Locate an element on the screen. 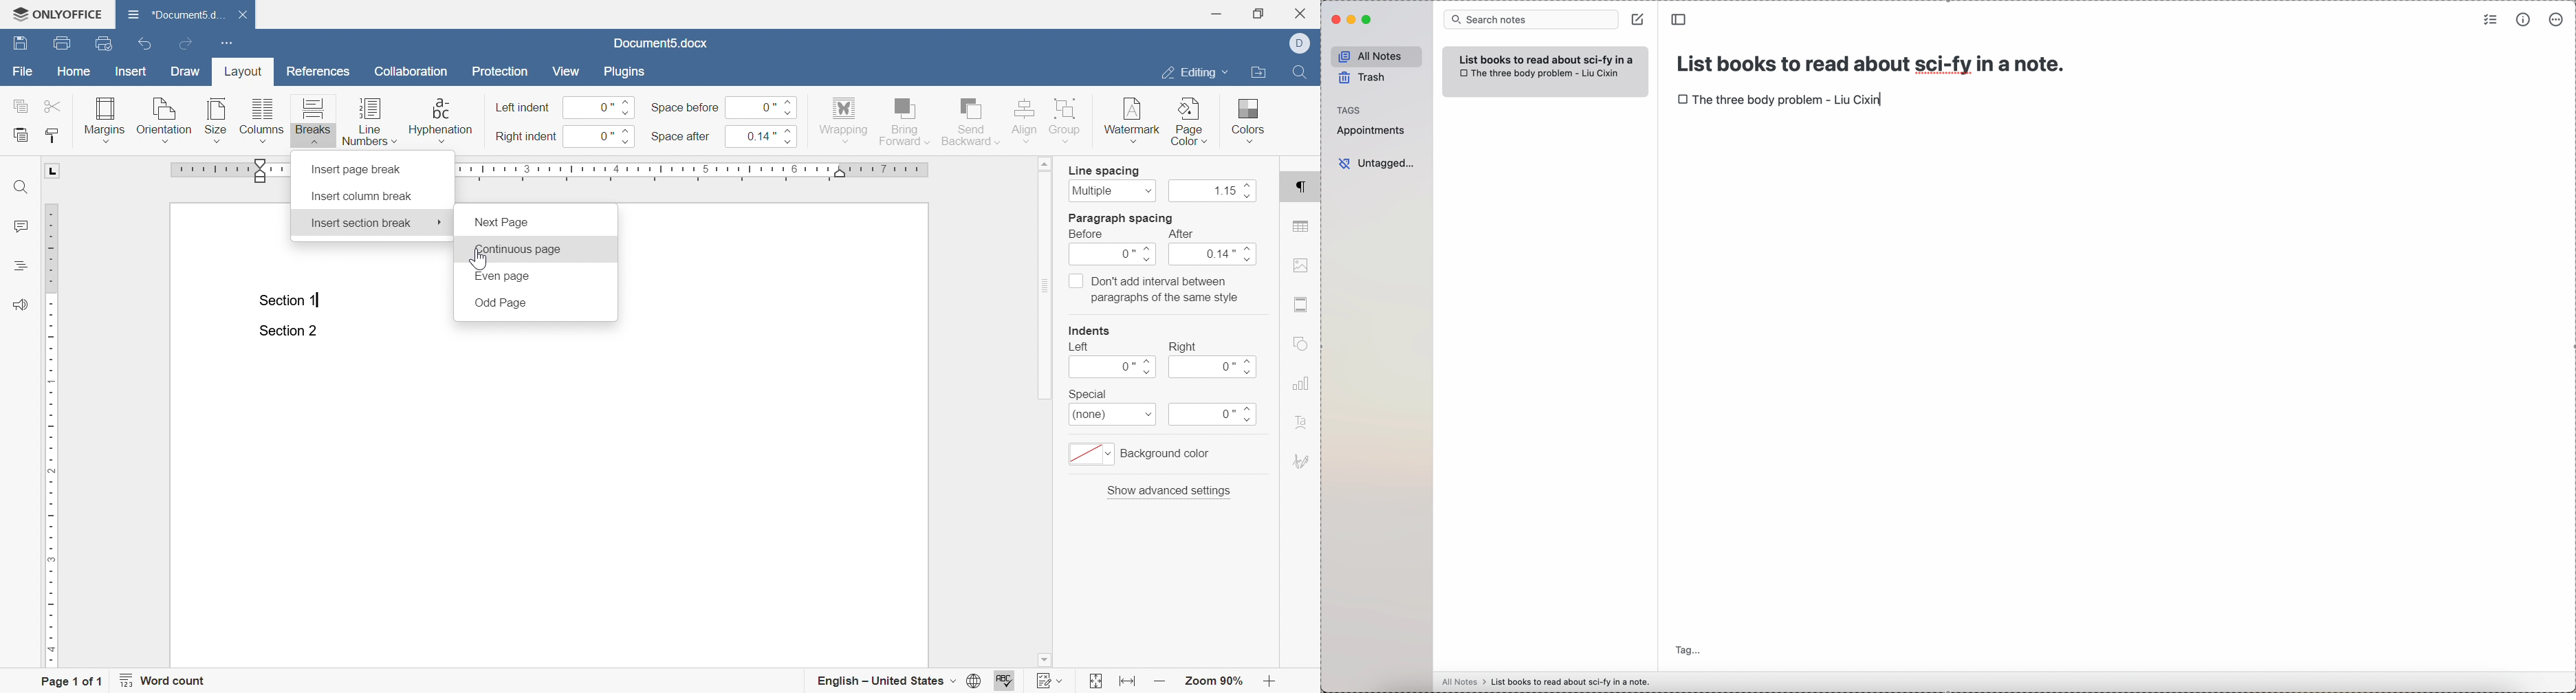 The width and height of the screenshot is (2576, 700). spell checking is located at coordinates (1007, 680).